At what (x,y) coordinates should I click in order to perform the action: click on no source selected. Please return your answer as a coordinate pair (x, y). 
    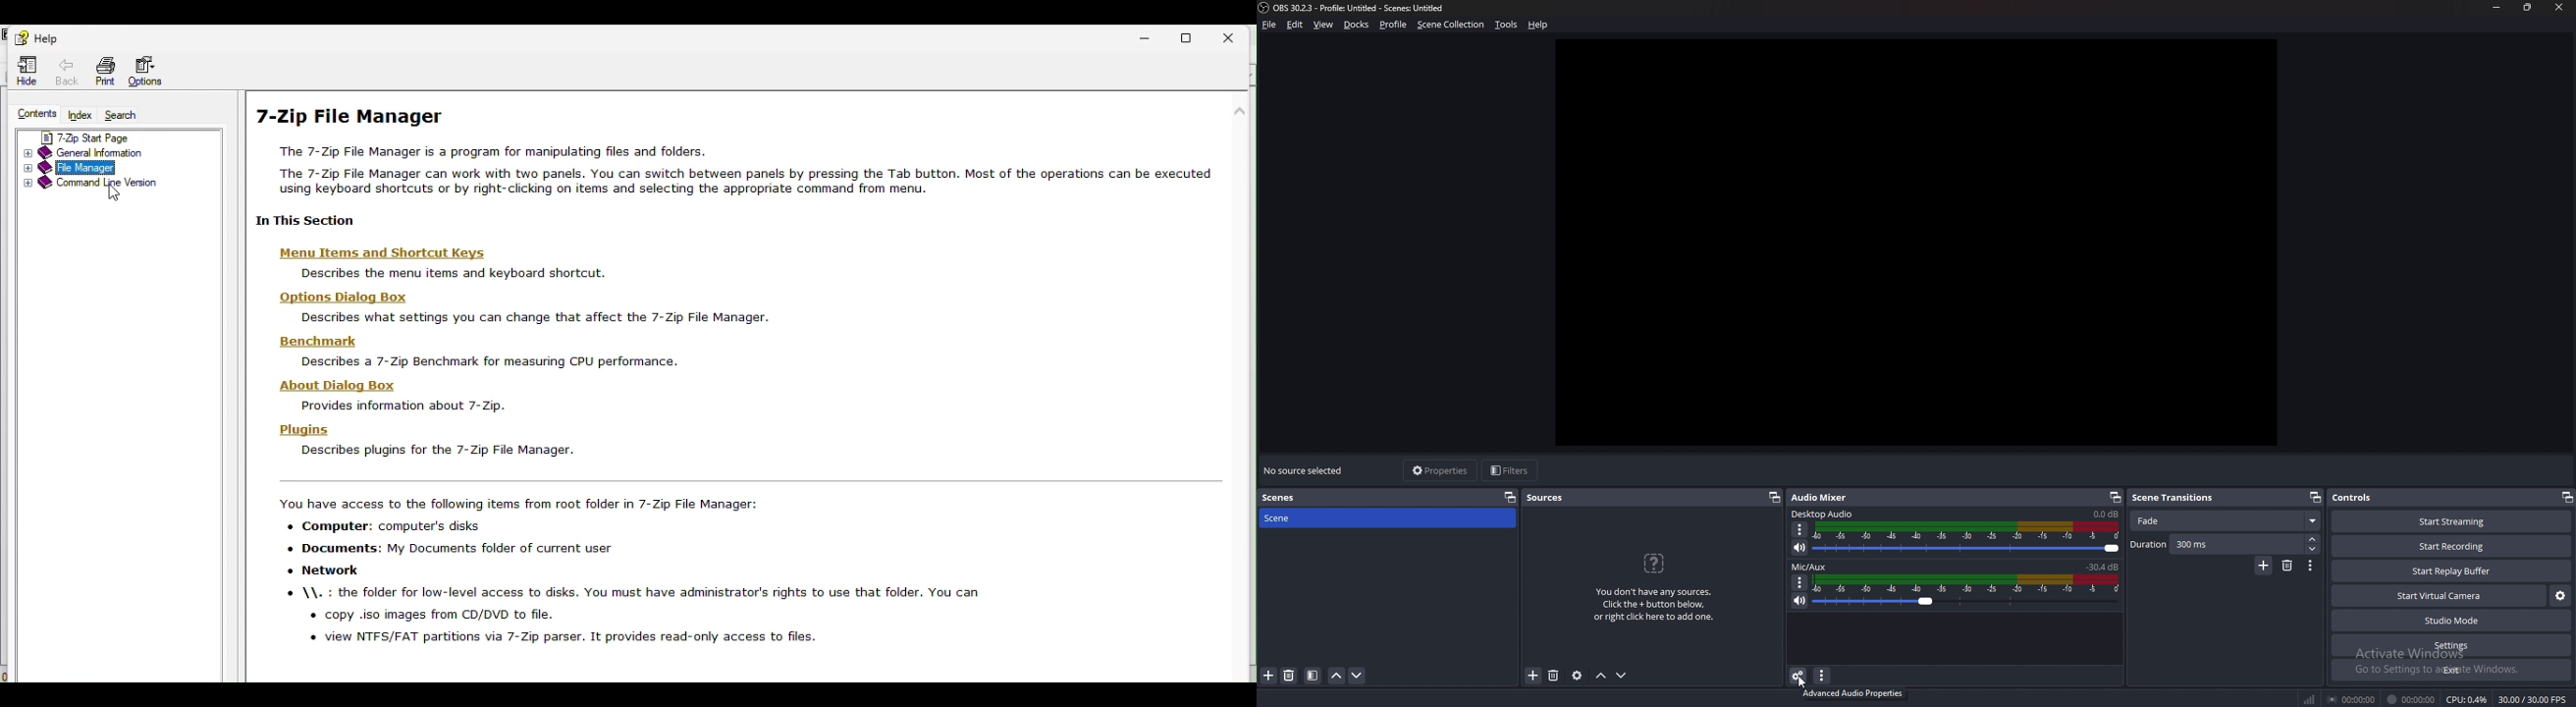
    Looking at the image, I should click on (1307, 471).